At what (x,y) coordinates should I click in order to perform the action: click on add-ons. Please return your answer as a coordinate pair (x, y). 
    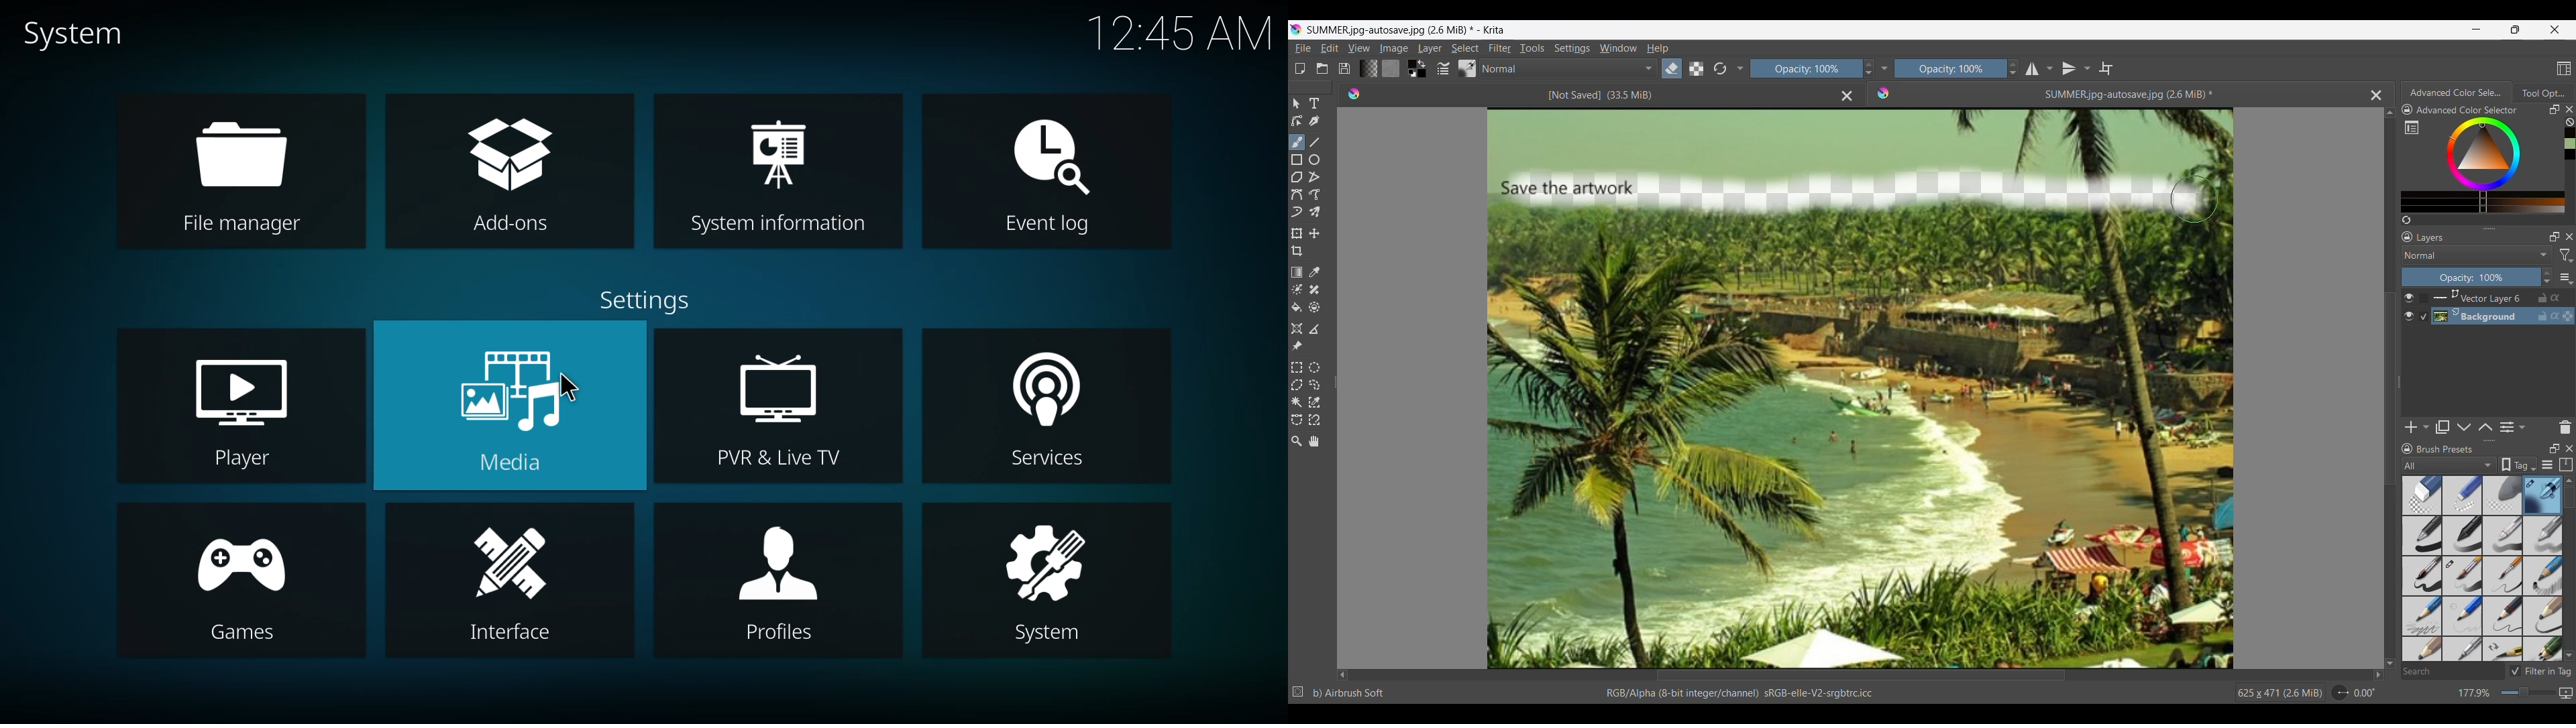
    Looking at the image, I should click on (512, 173).